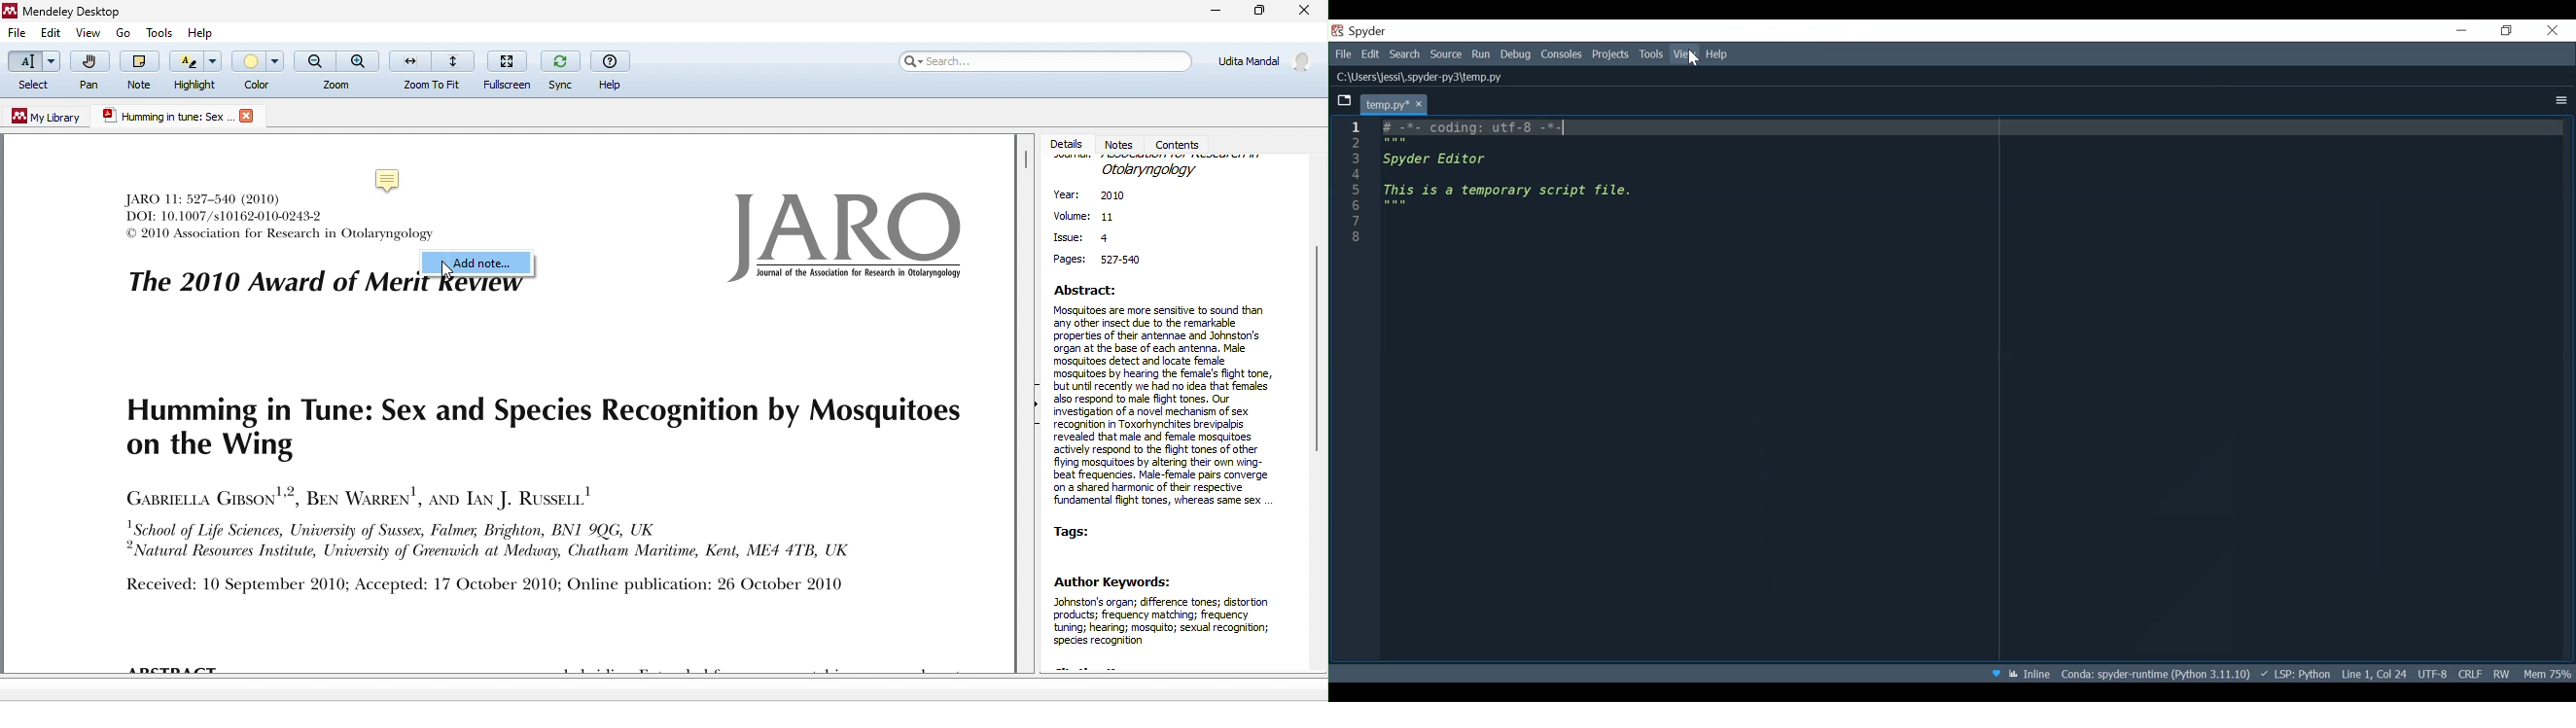 The width and height of the screenshot is (2576, 728). I want to click on Language, so click(2295, 673).